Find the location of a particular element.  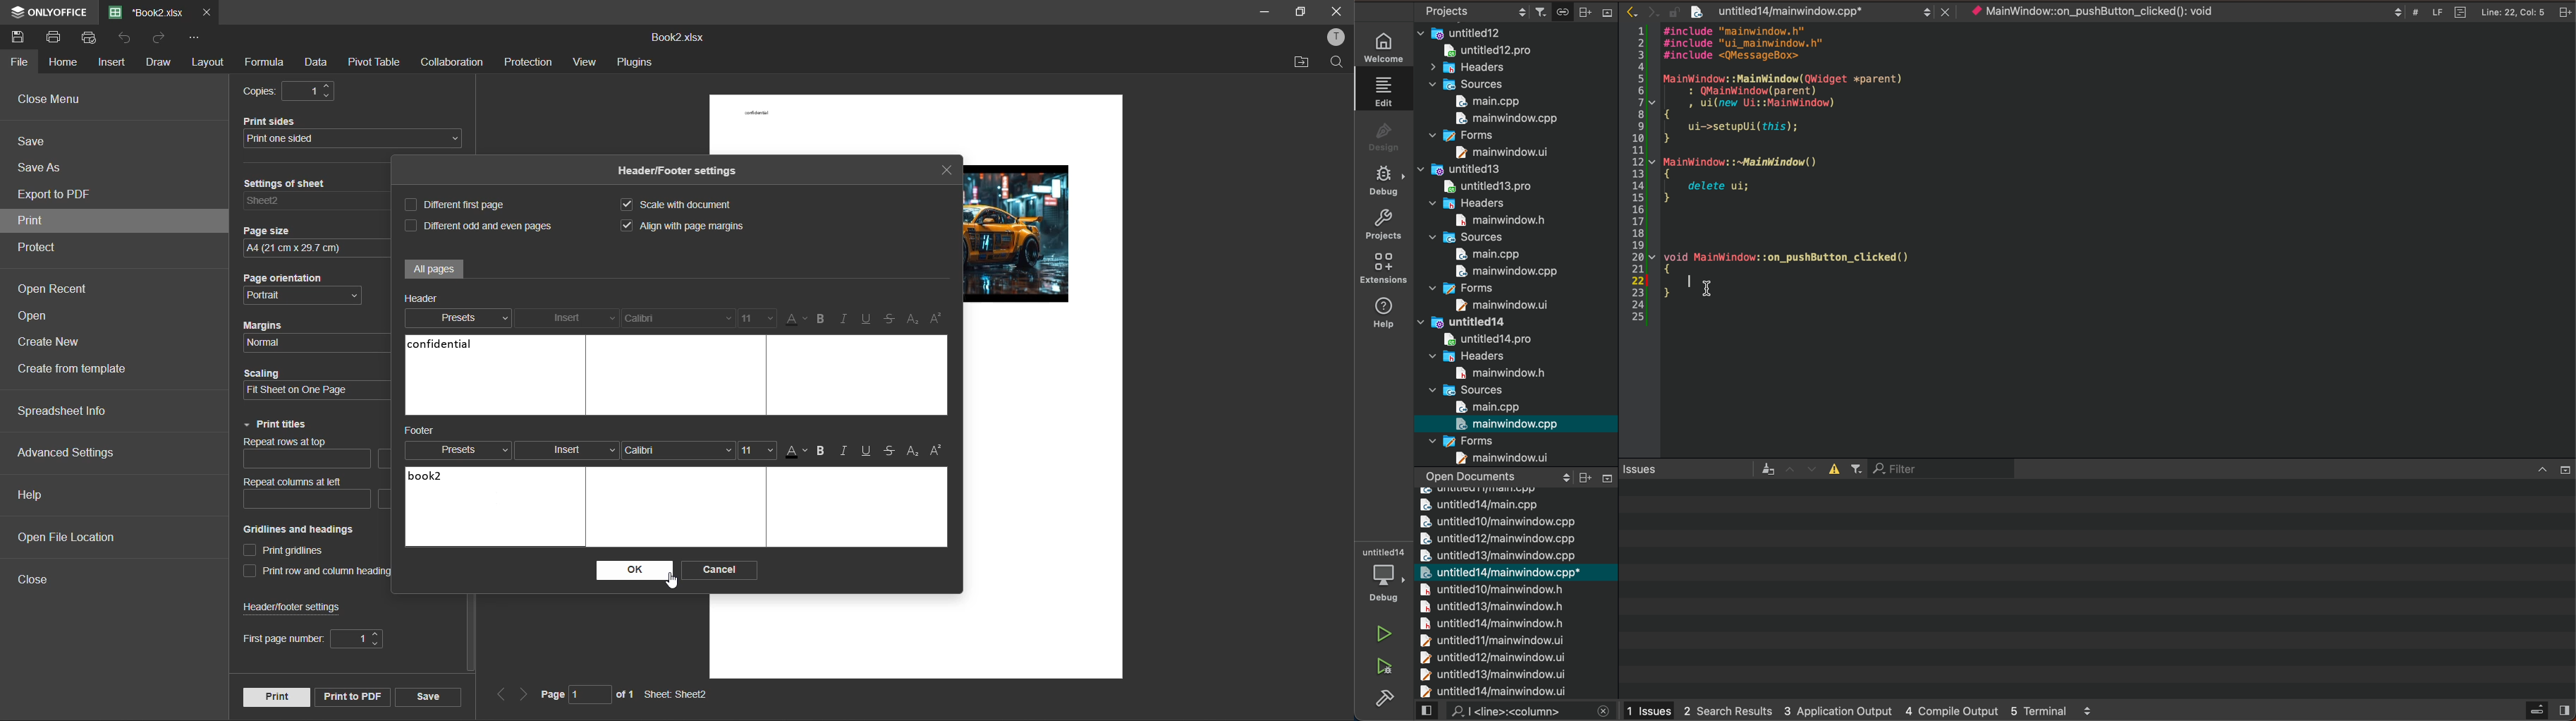

first page number is located at coordinates (315, 637).